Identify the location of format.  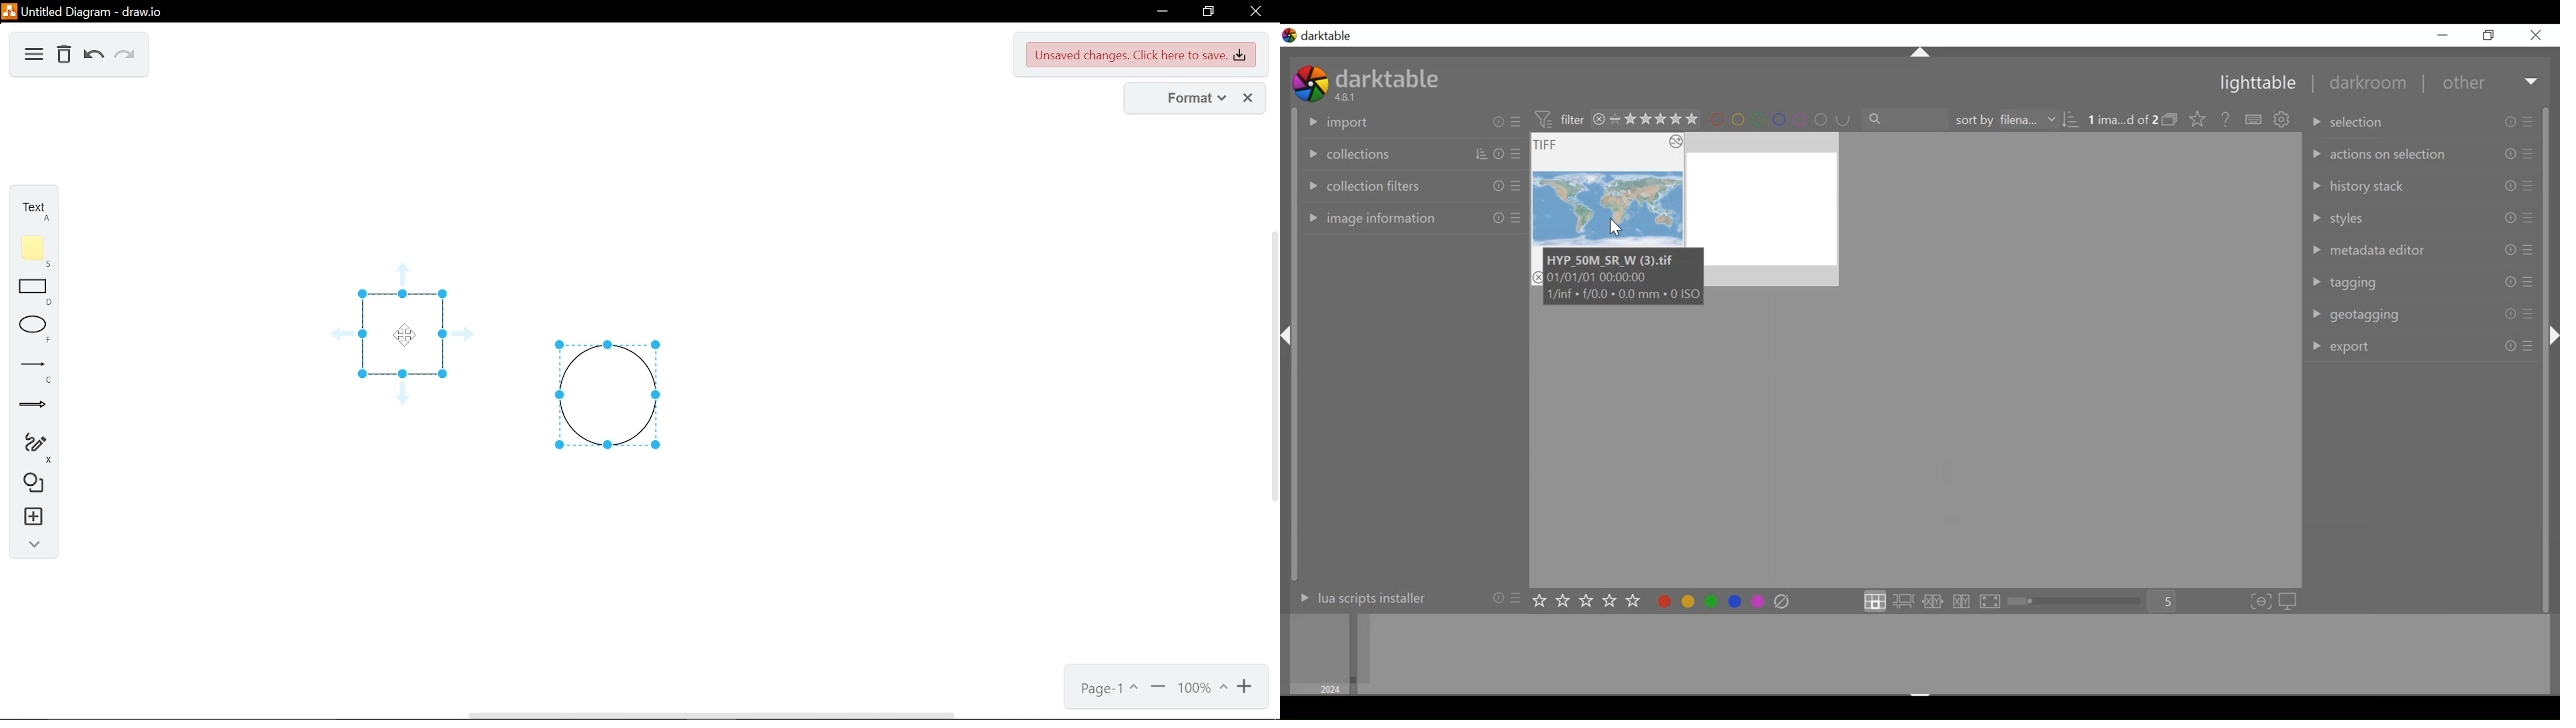
(1191, 99).